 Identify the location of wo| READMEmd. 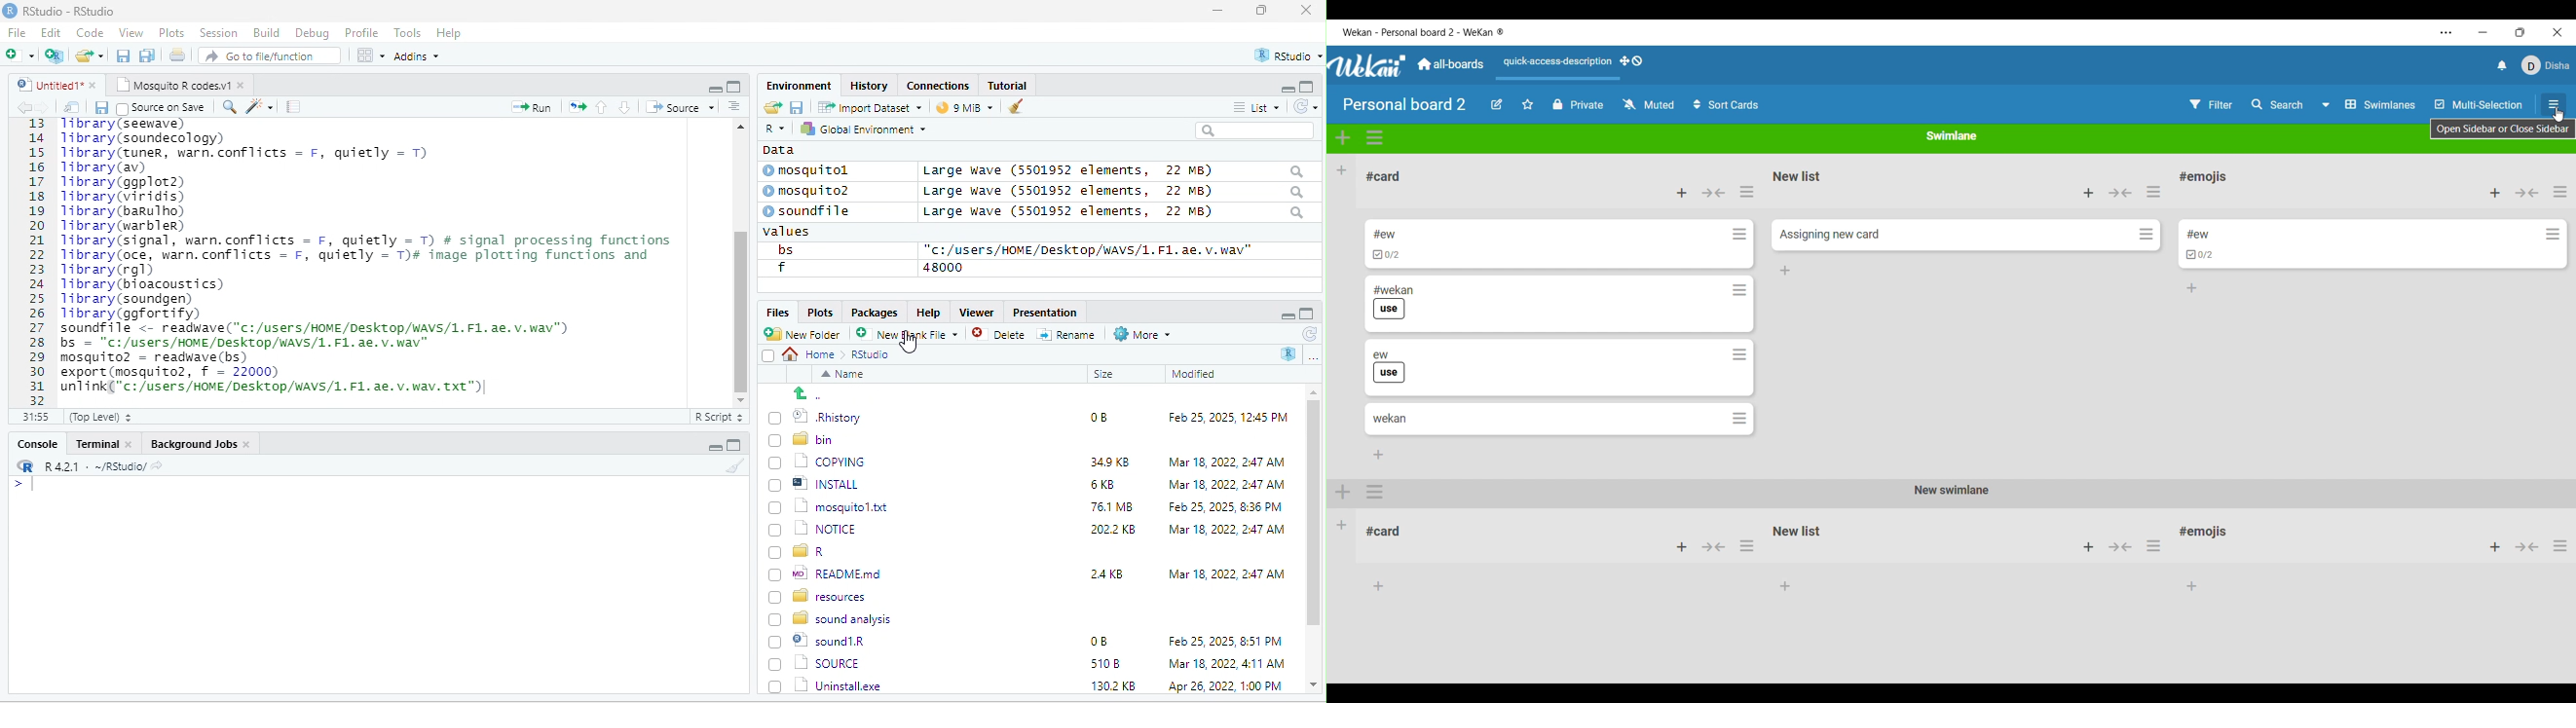
(830, 573).